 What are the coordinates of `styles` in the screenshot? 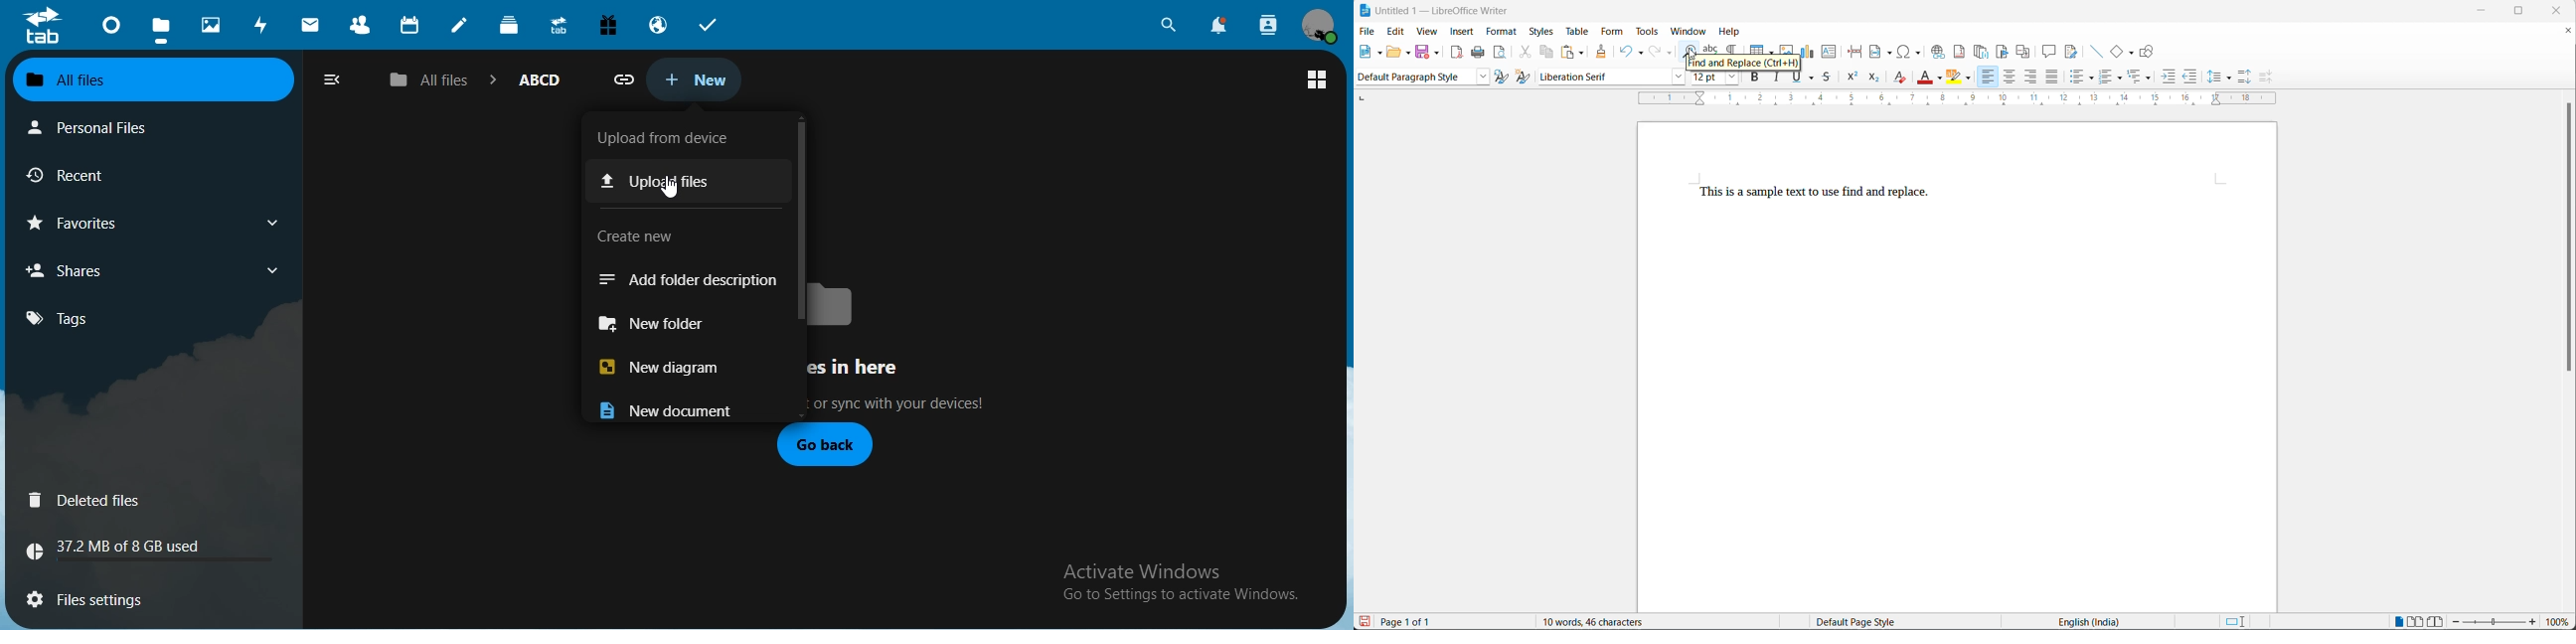 It's located at (1541, 31).